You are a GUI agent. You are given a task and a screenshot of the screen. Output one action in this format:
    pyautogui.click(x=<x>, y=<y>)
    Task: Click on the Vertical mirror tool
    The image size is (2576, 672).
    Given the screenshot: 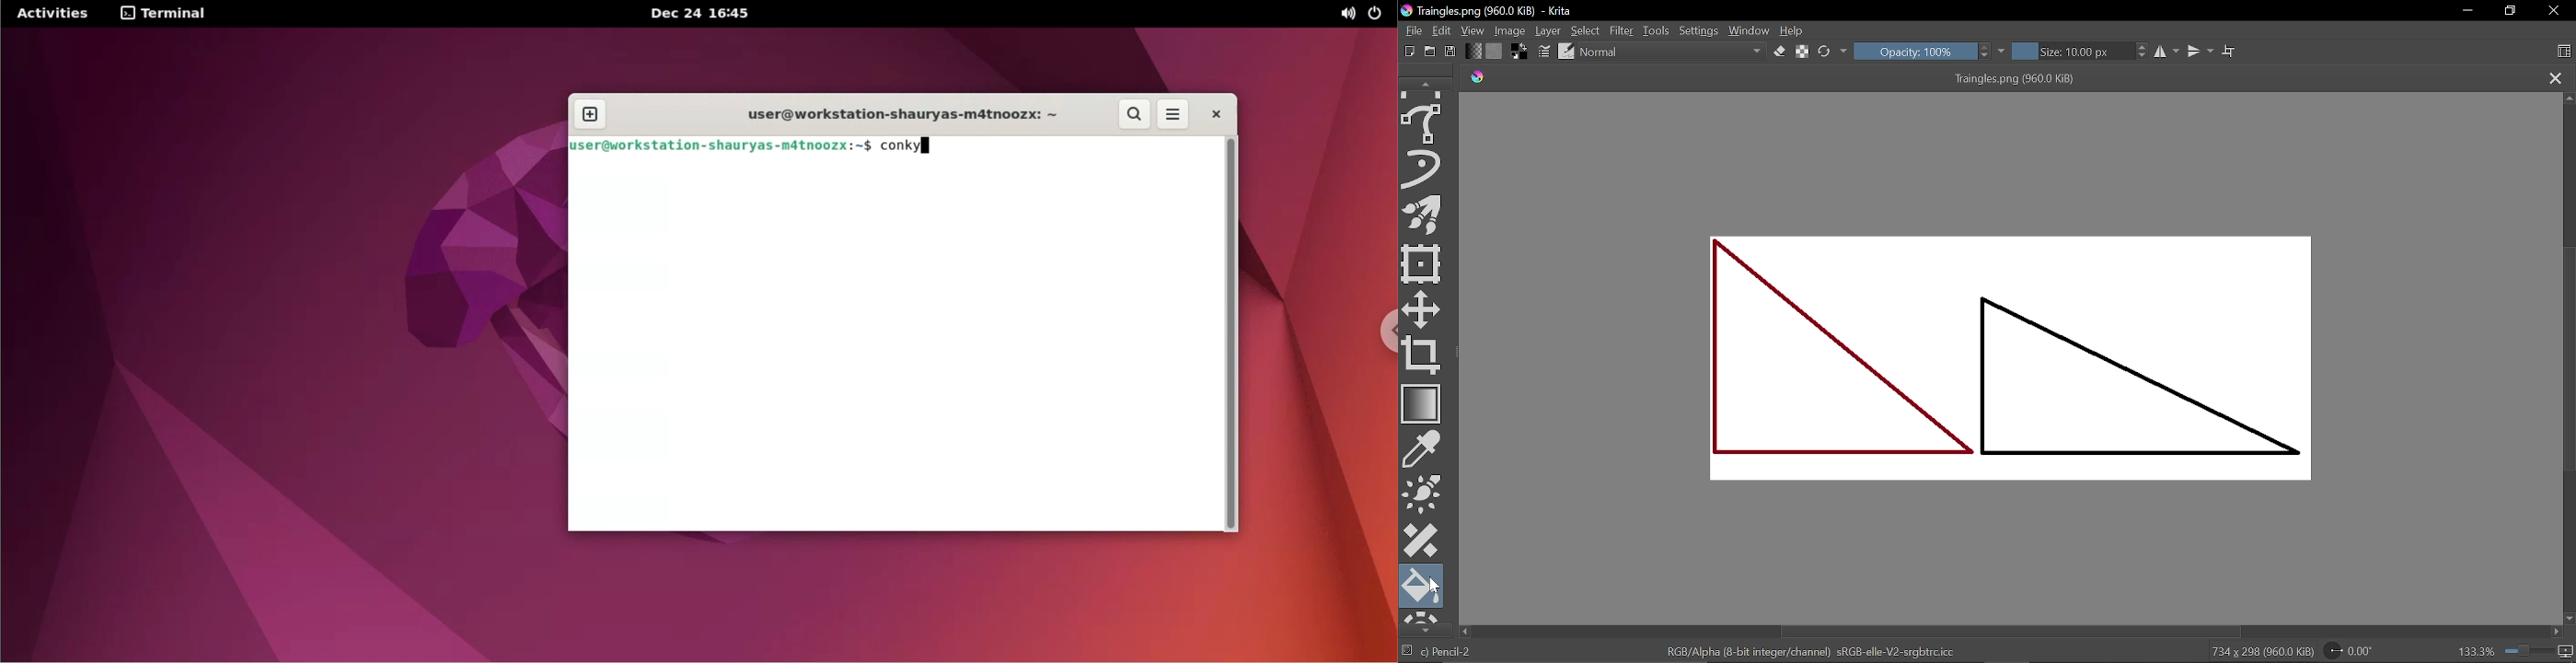 What is the action you would take?
    pyautogui.click(x=2202, y=52)
    